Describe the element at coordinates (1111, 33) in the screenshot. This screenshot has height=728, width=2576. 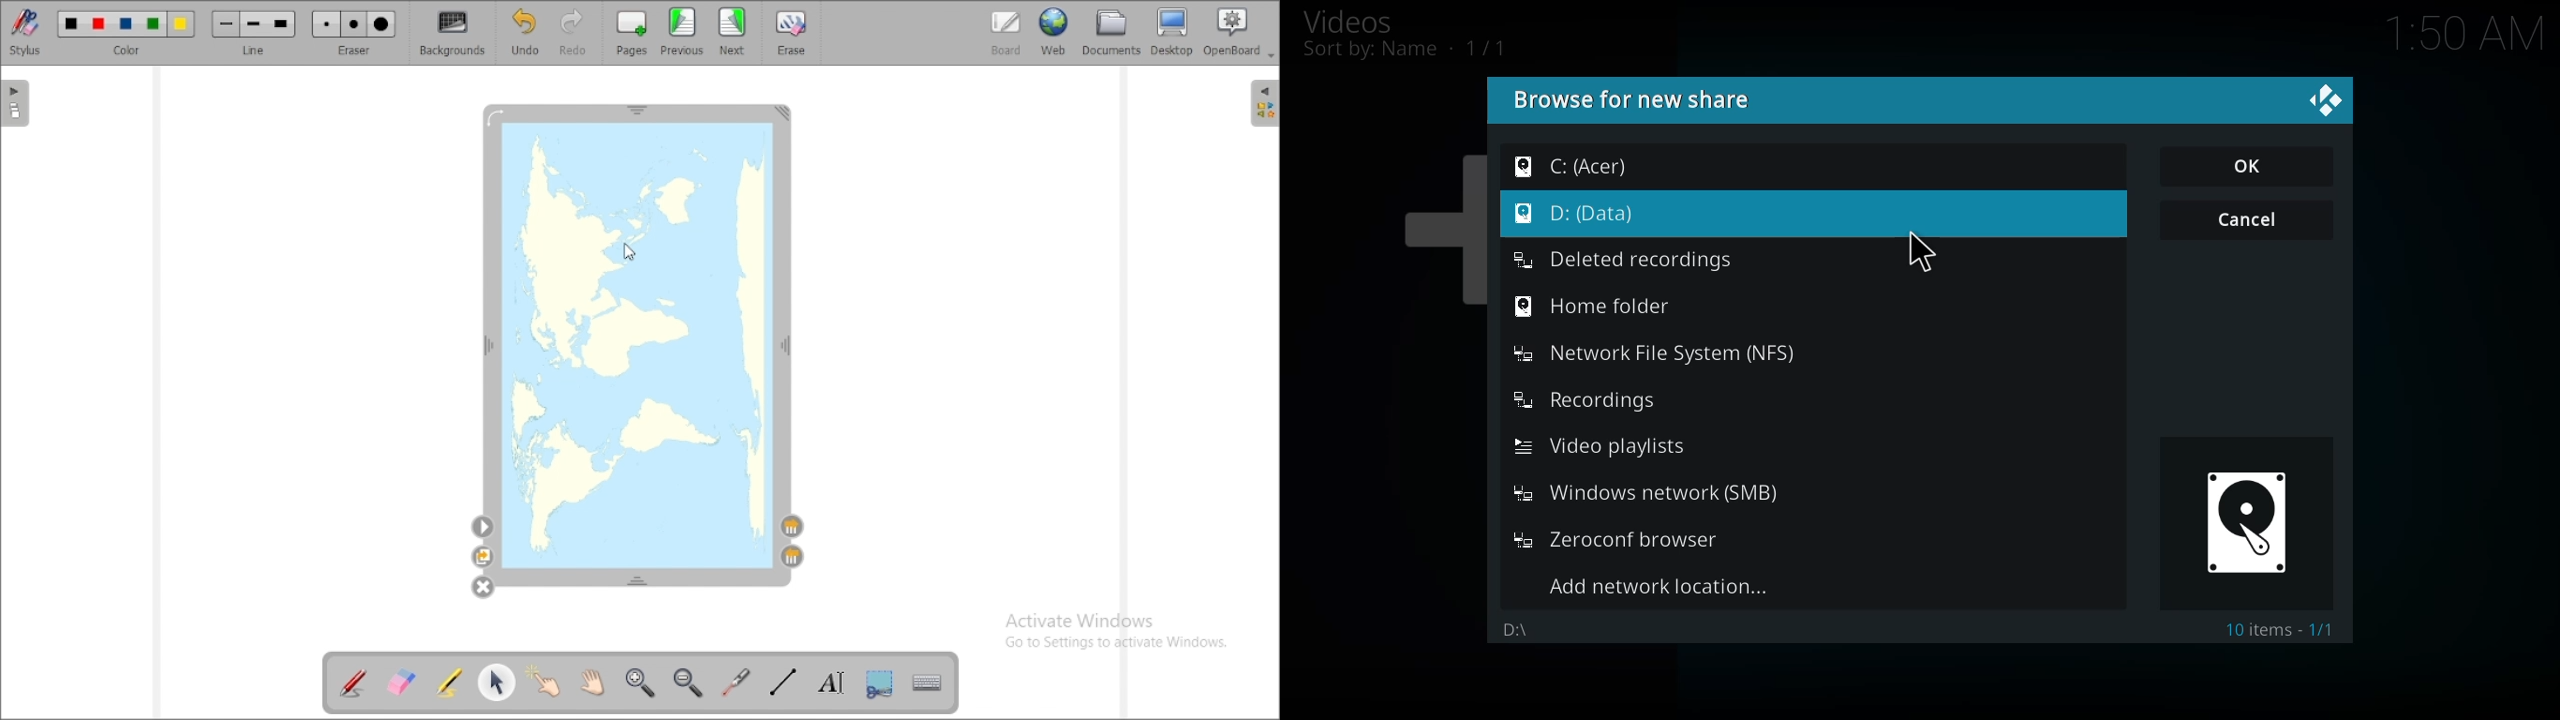
I see `documents` at that location.